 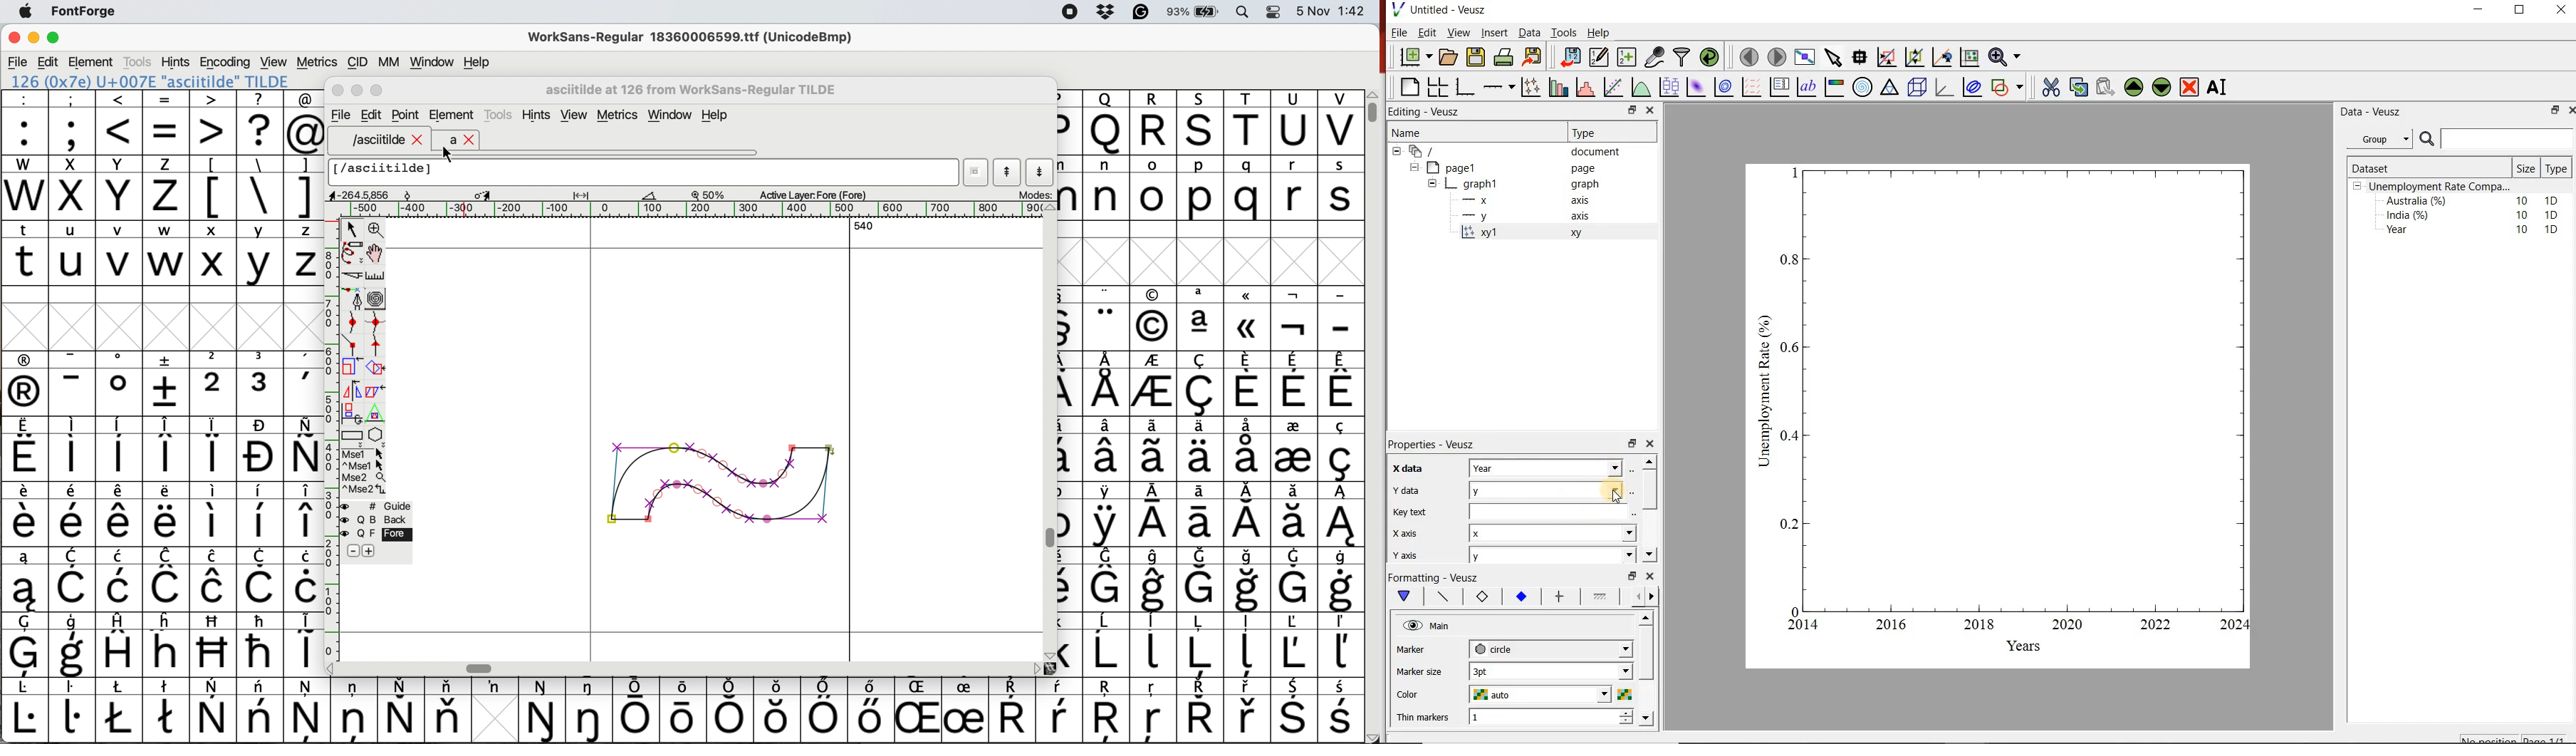 I want to click on add a comer point, so click(x=353, y=344).